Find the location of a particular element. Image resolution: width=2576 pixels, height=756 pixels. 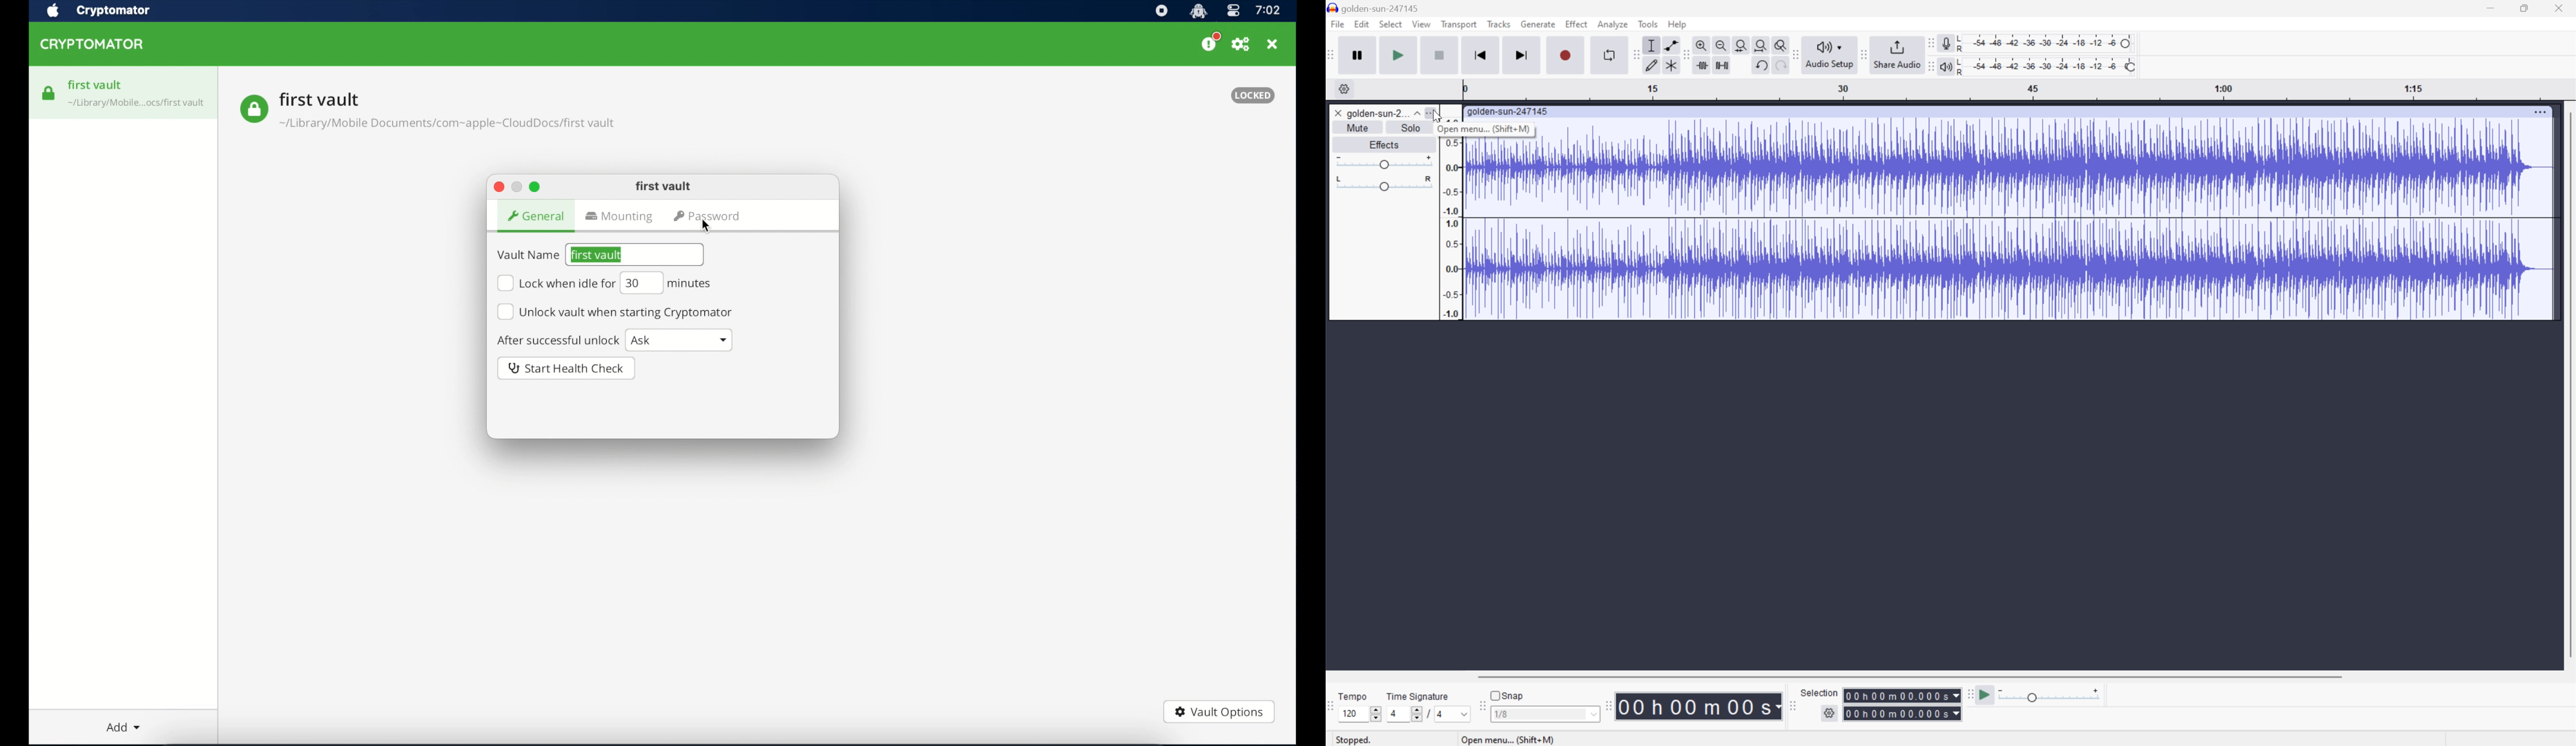

1/8 is located at coordinates (1547, 714).